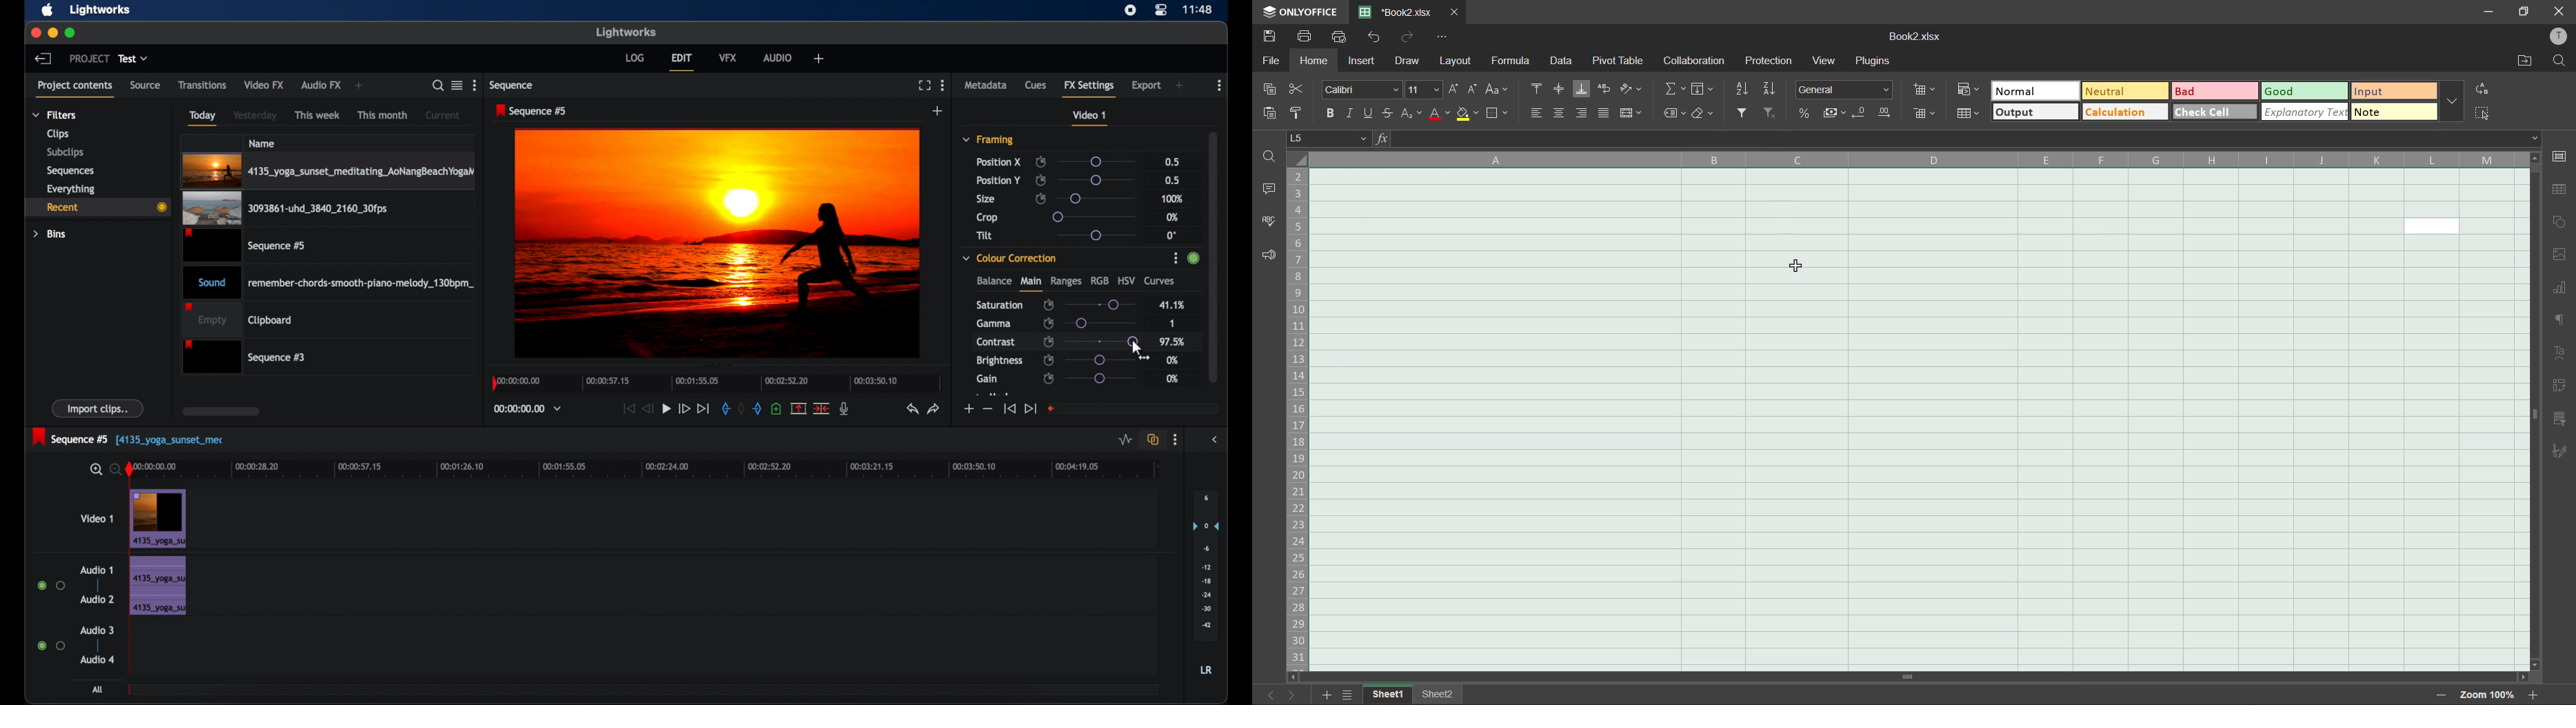  I want to click on crop, so click(988, 217).